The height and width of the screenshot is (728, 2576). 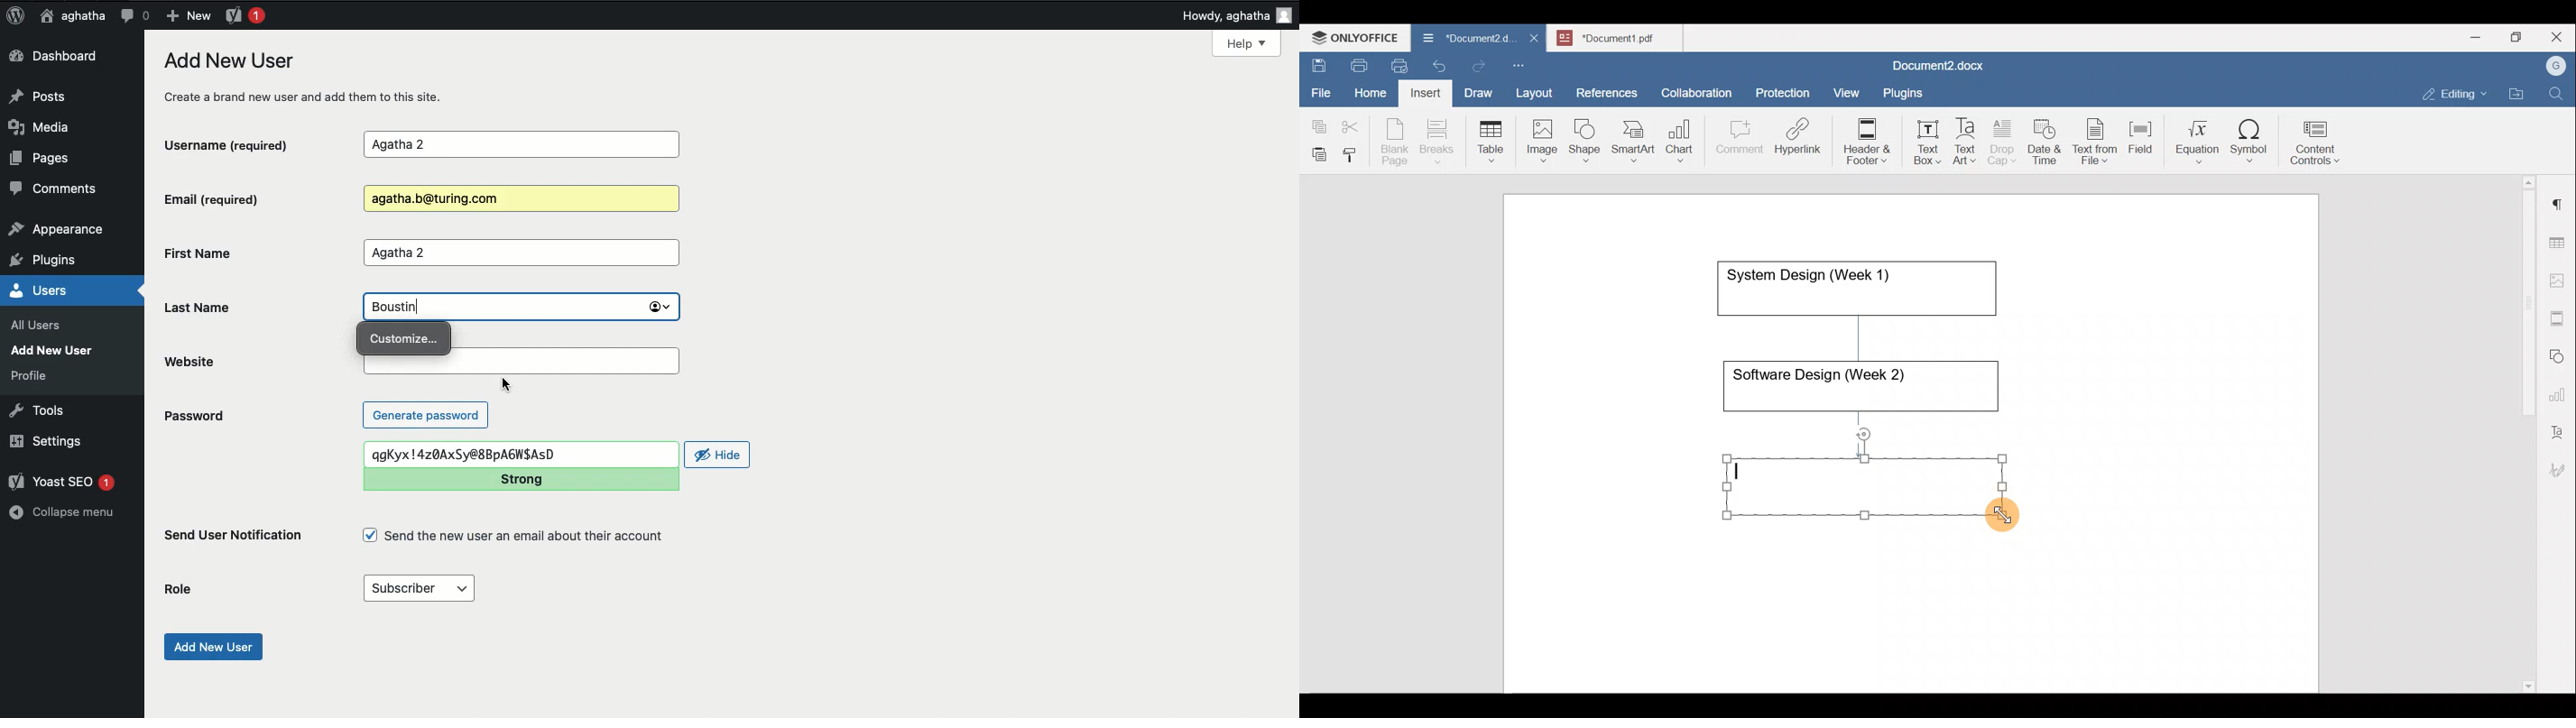 What do you see at coordinates (2559, 427) in the screenshot?
I see `Text Art settings` at bounding box center [2559, 427].